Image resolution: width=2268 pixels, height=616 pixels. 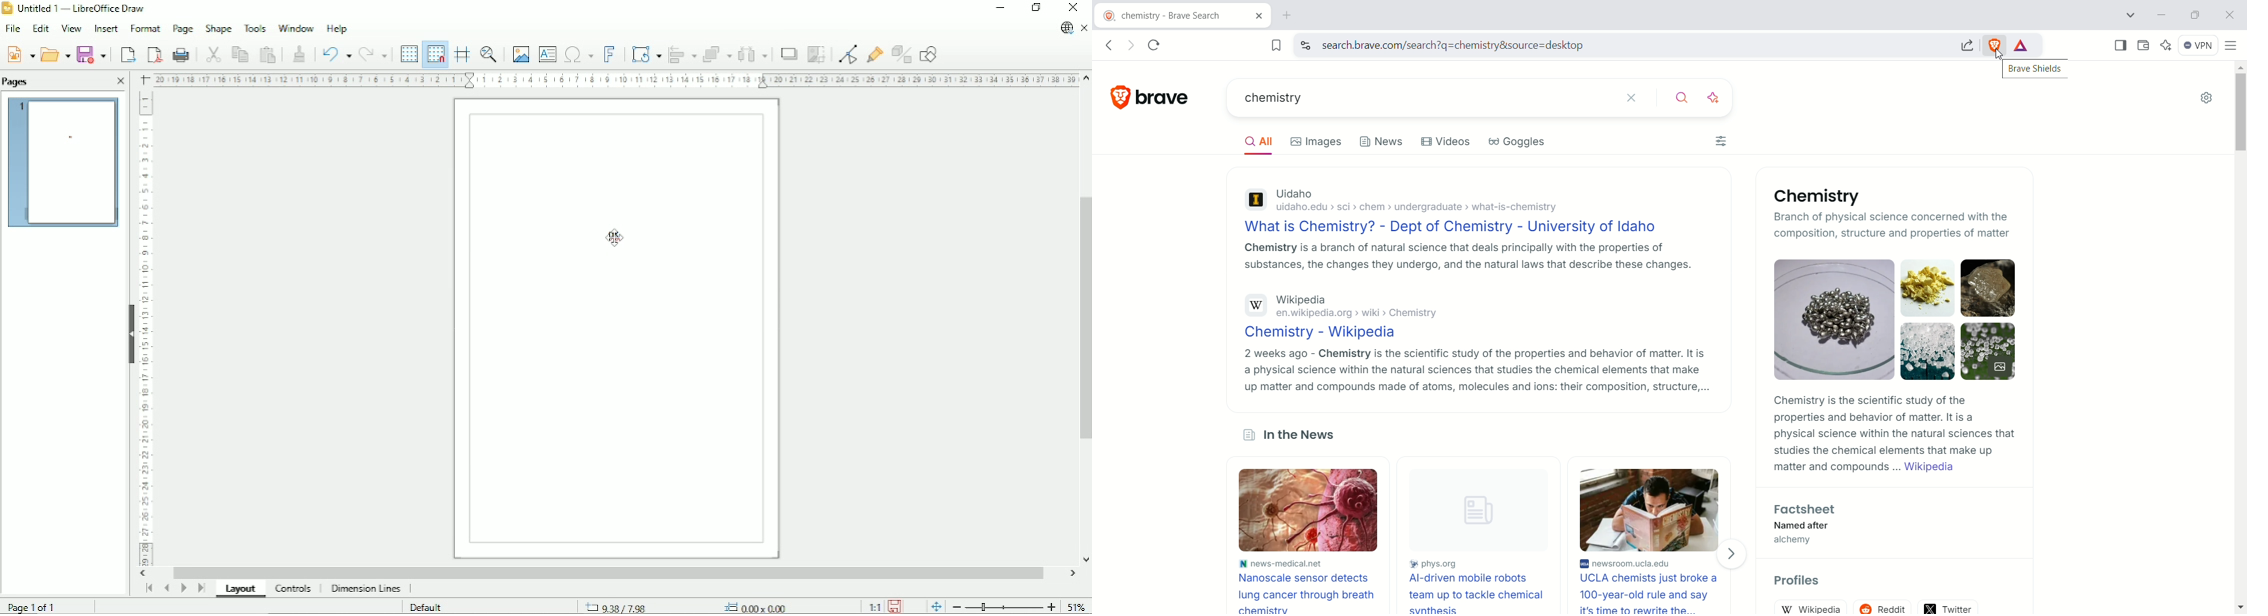 I want to click on Clone formatting, so click(x=299, y=53).